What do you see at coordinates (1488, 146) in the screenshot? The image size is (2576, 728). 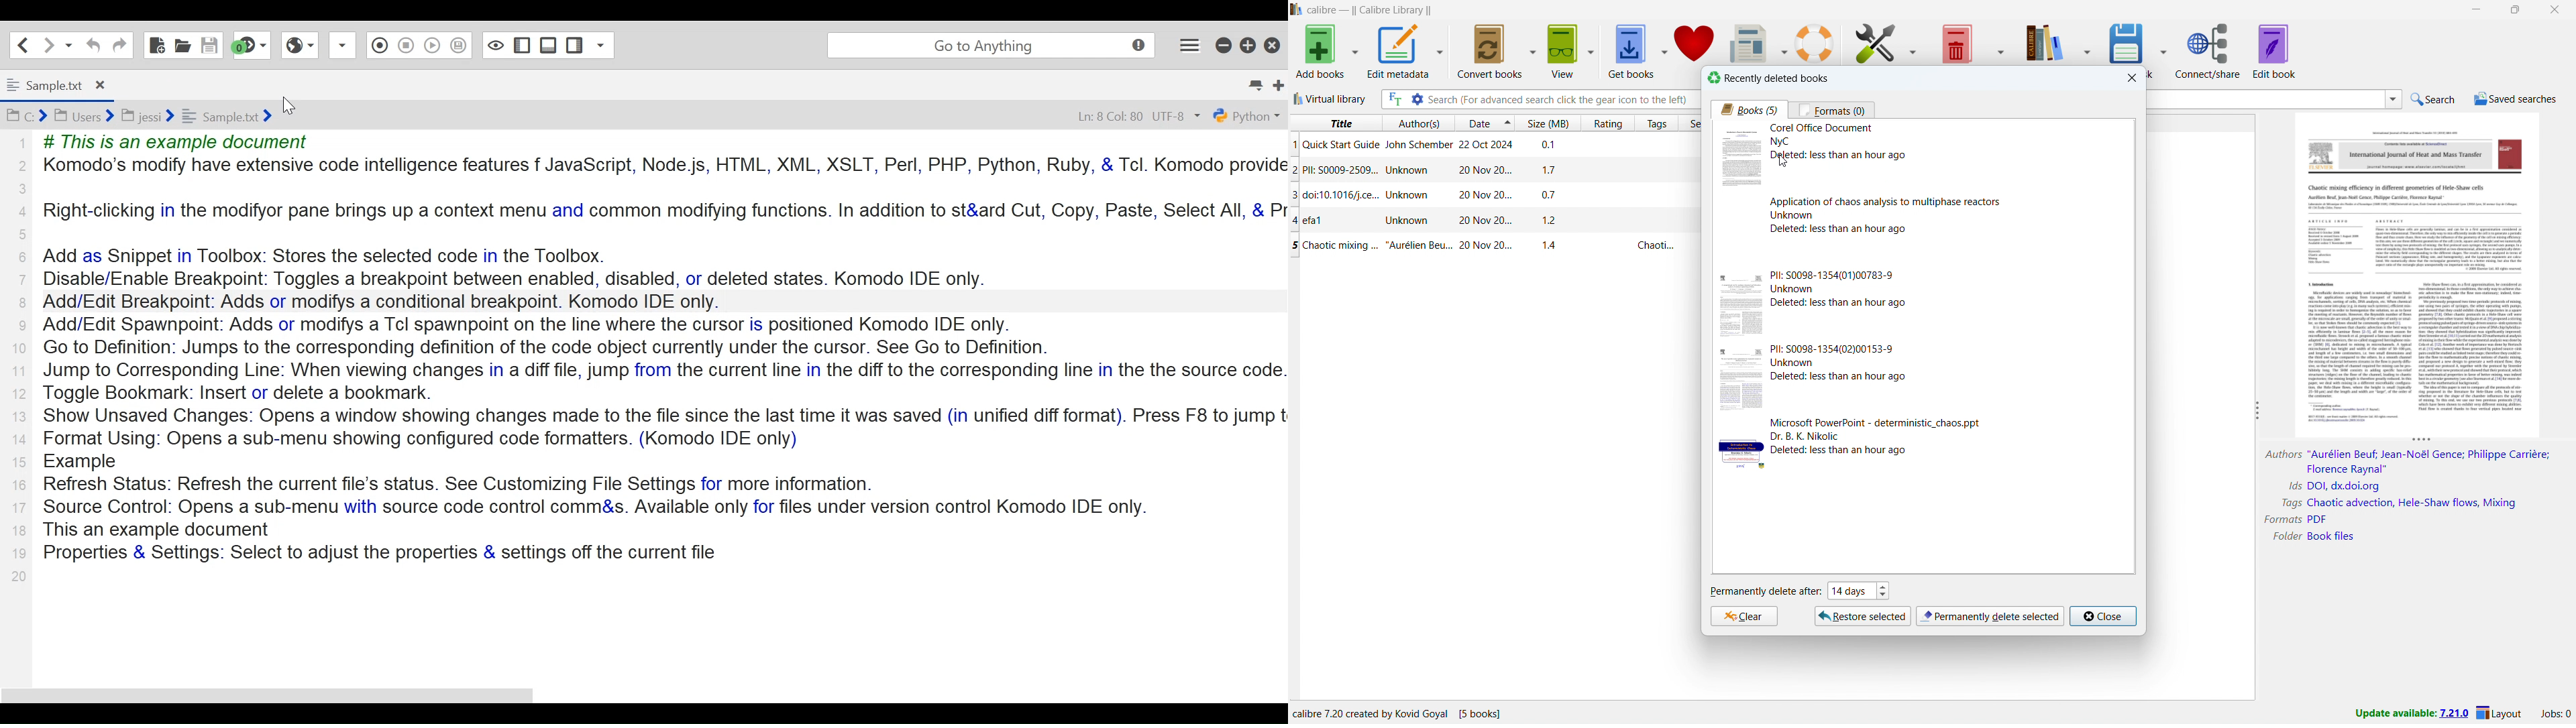 I see `single book entry` at bounding box center [1488, 146].